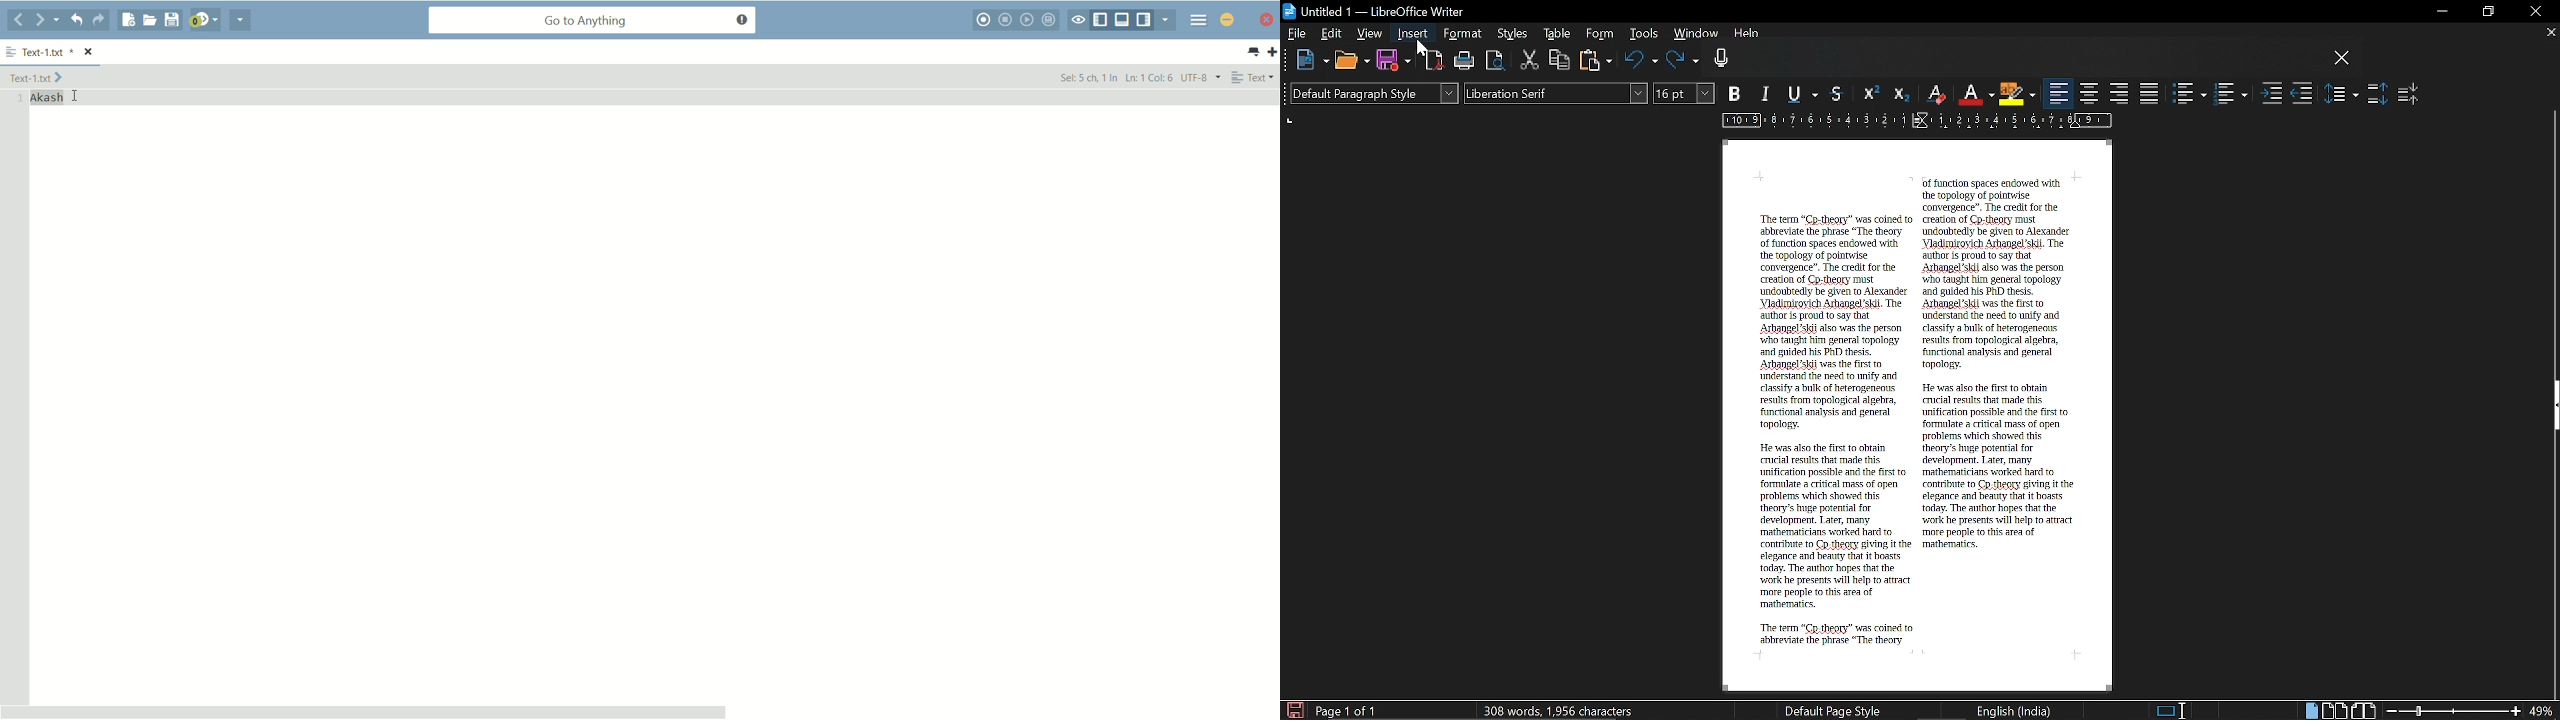 This screenshot has width=2576, height=728. What do you see at coordinates (1350, 711) in the screenshot?
I see `page 1 of 1` at bounding box center [1350, 711].